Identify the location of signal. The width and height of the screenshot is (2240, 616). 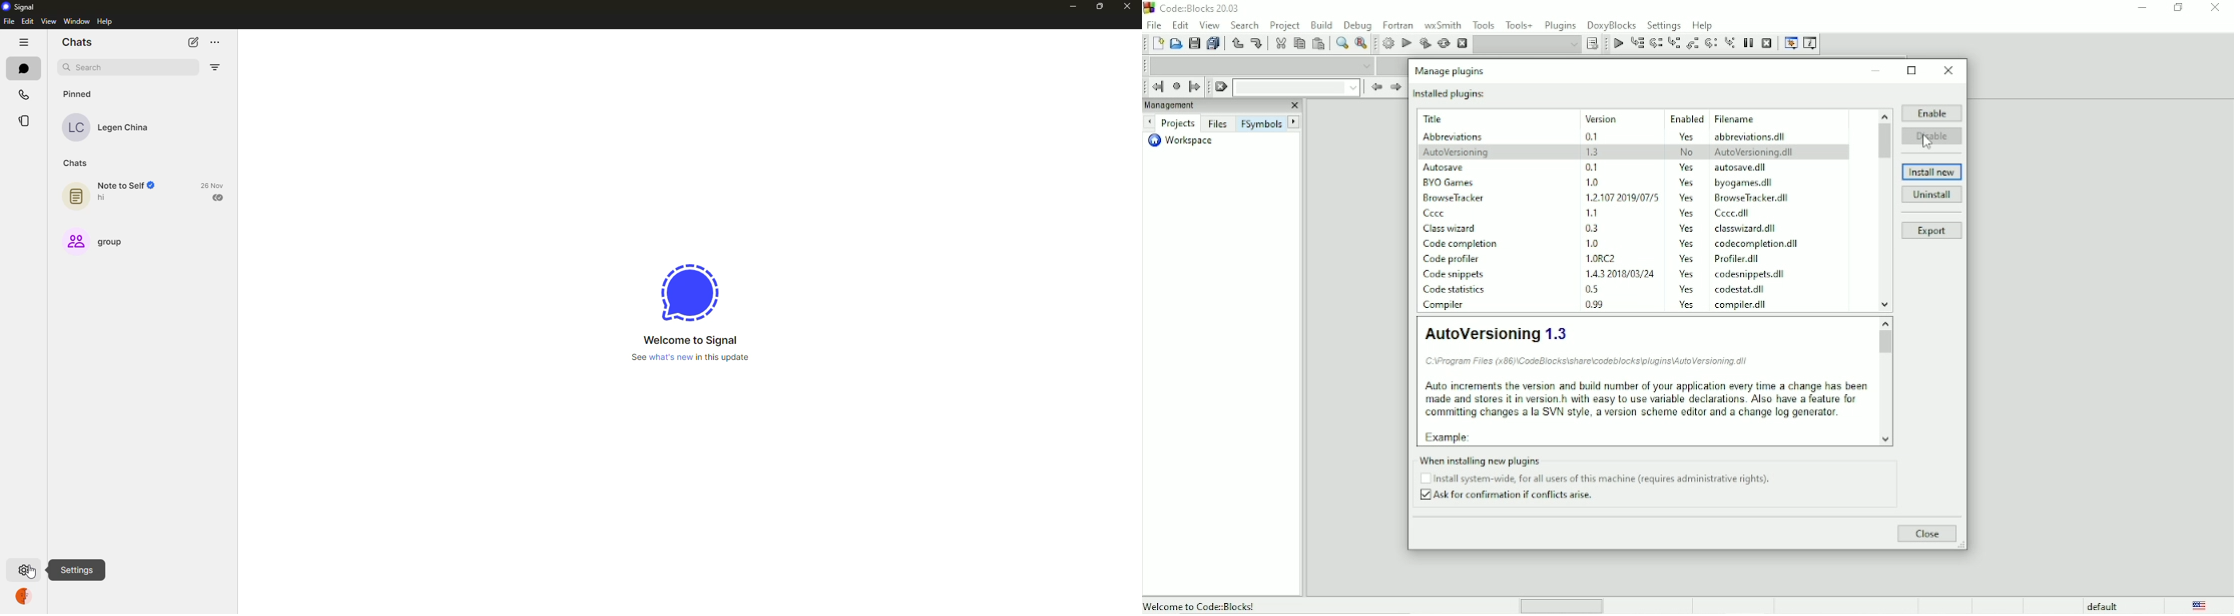
(691, 293).